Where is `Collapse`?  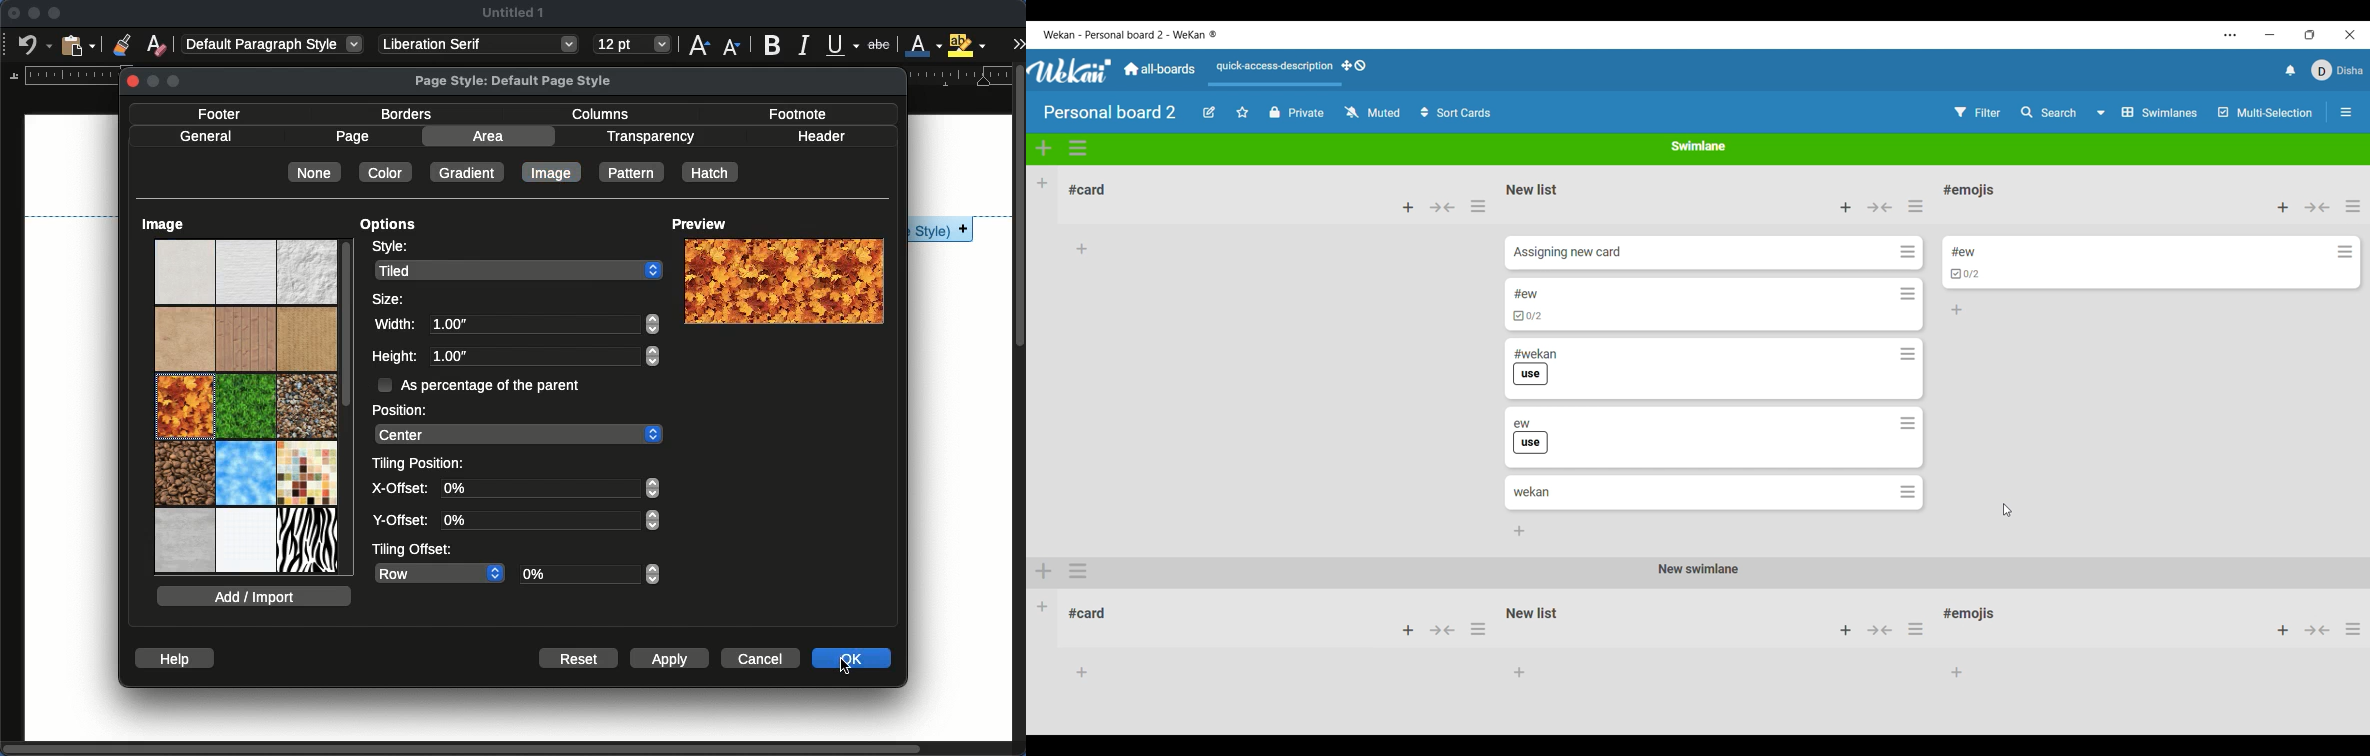 Collapse is located at coordinates (2317, 207).